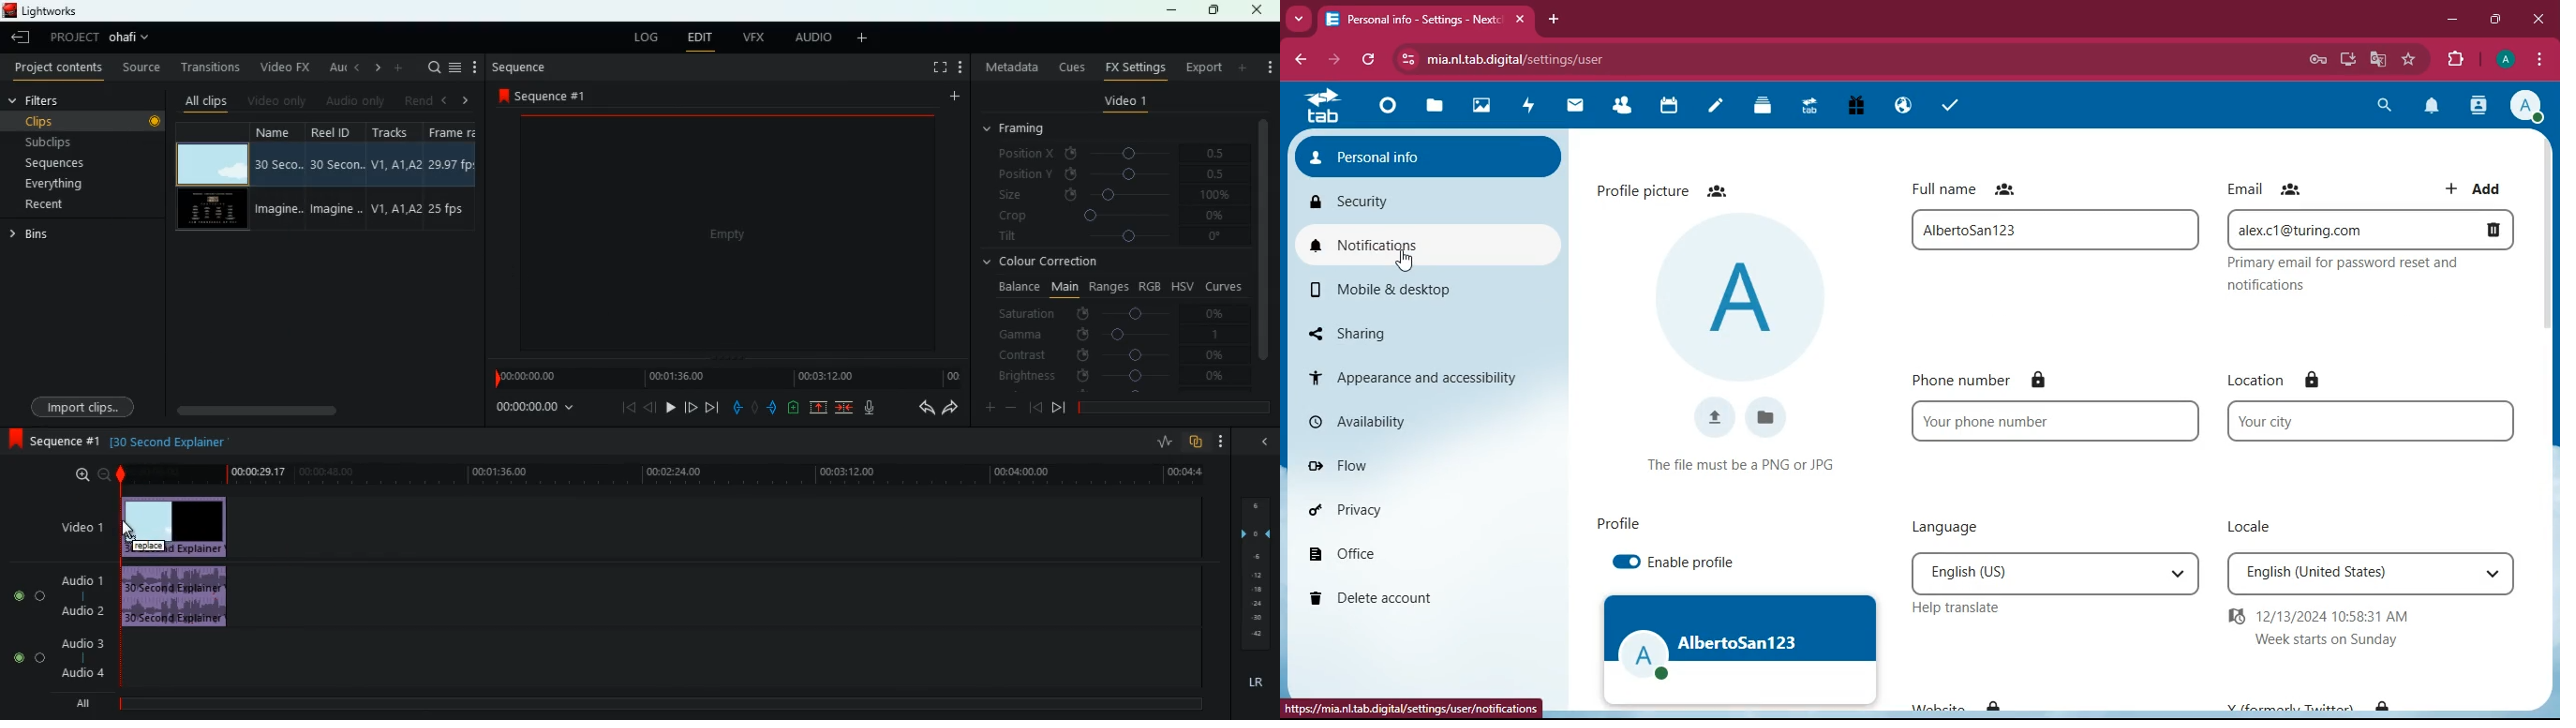  Describe the element at coordinates (1421, 472) in the screenshot. I see `flow` at that location.